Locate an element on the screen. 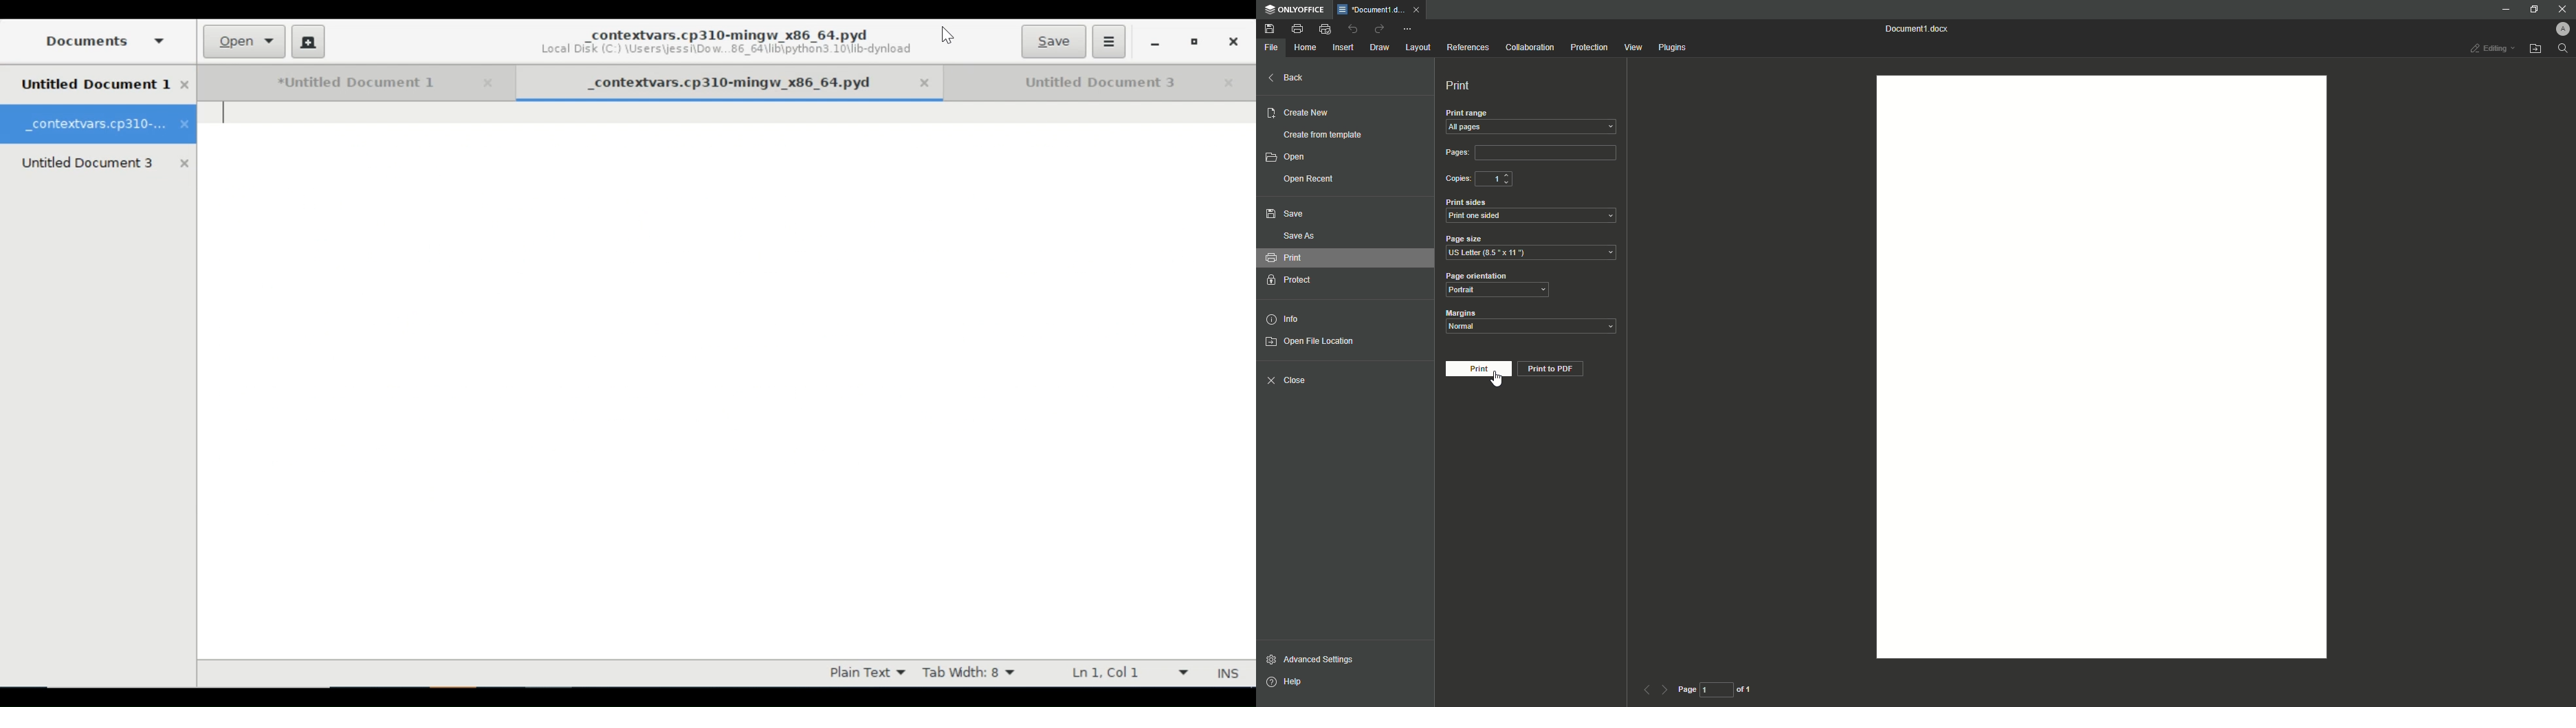  Close is located at coordinates (485, 83).